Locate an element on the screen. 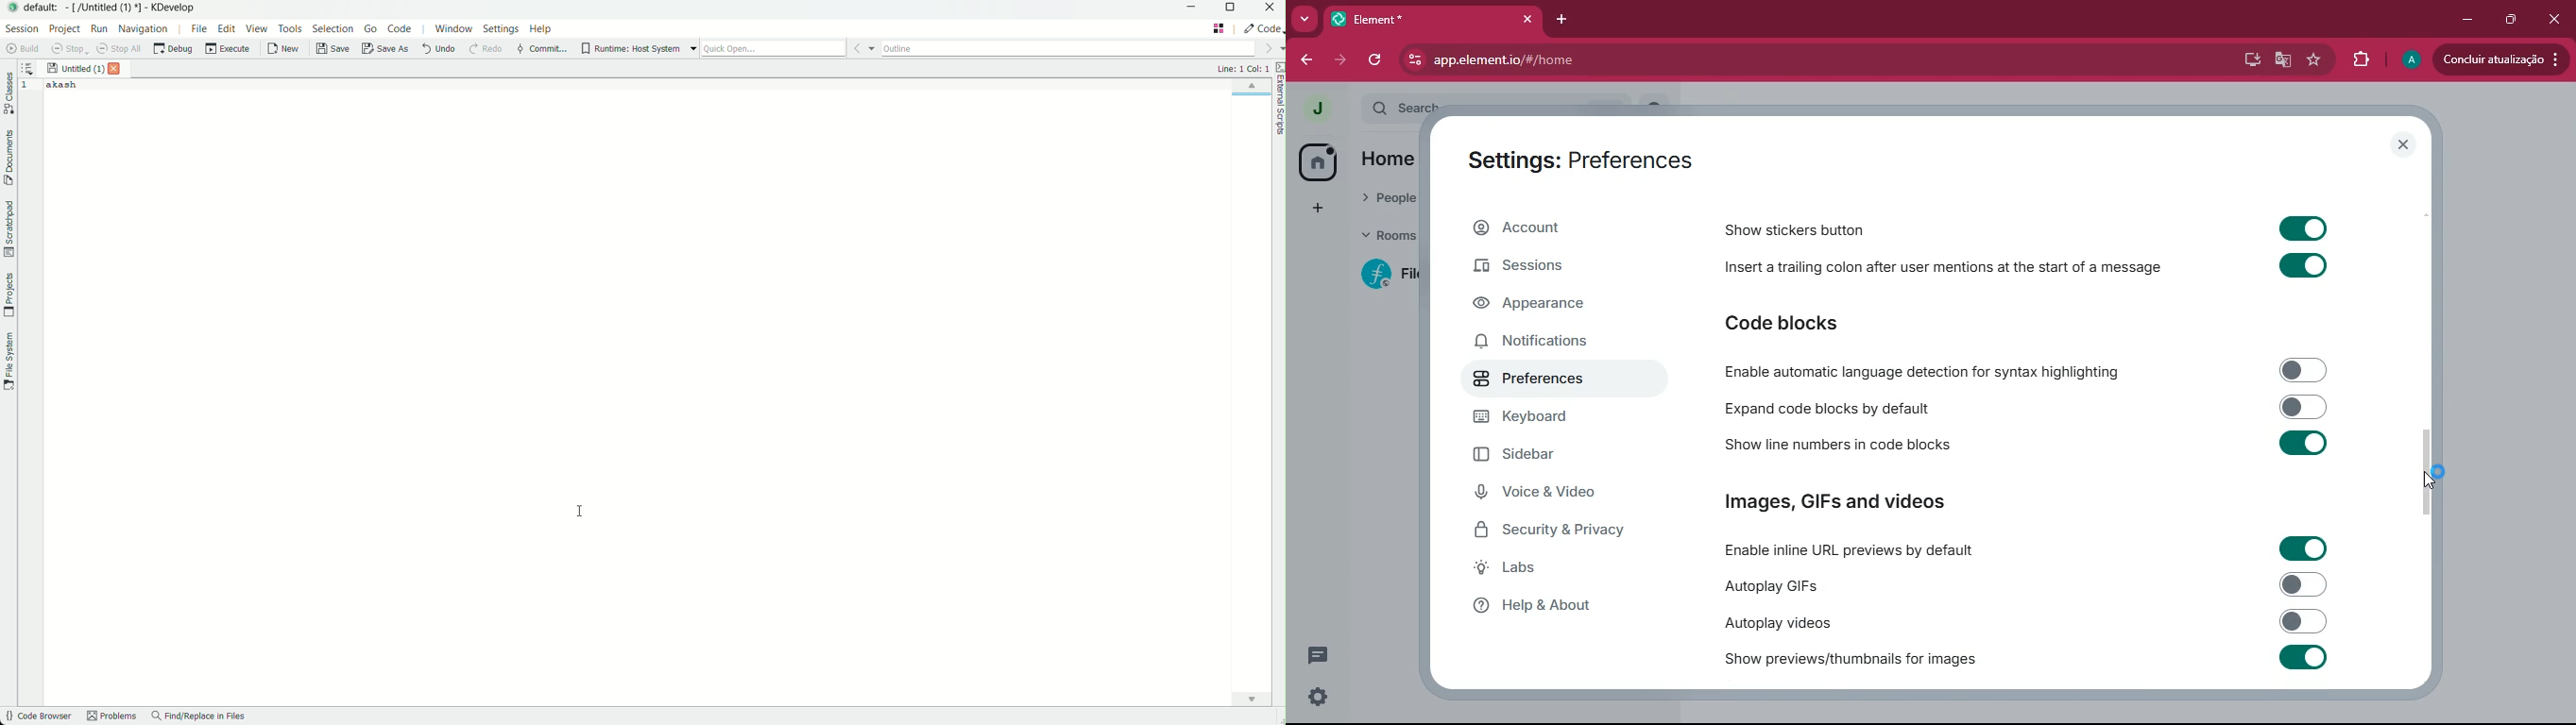 The height and width of the screenshot is (728, 2576). Toggle on is located at coordinates (2300, 547).